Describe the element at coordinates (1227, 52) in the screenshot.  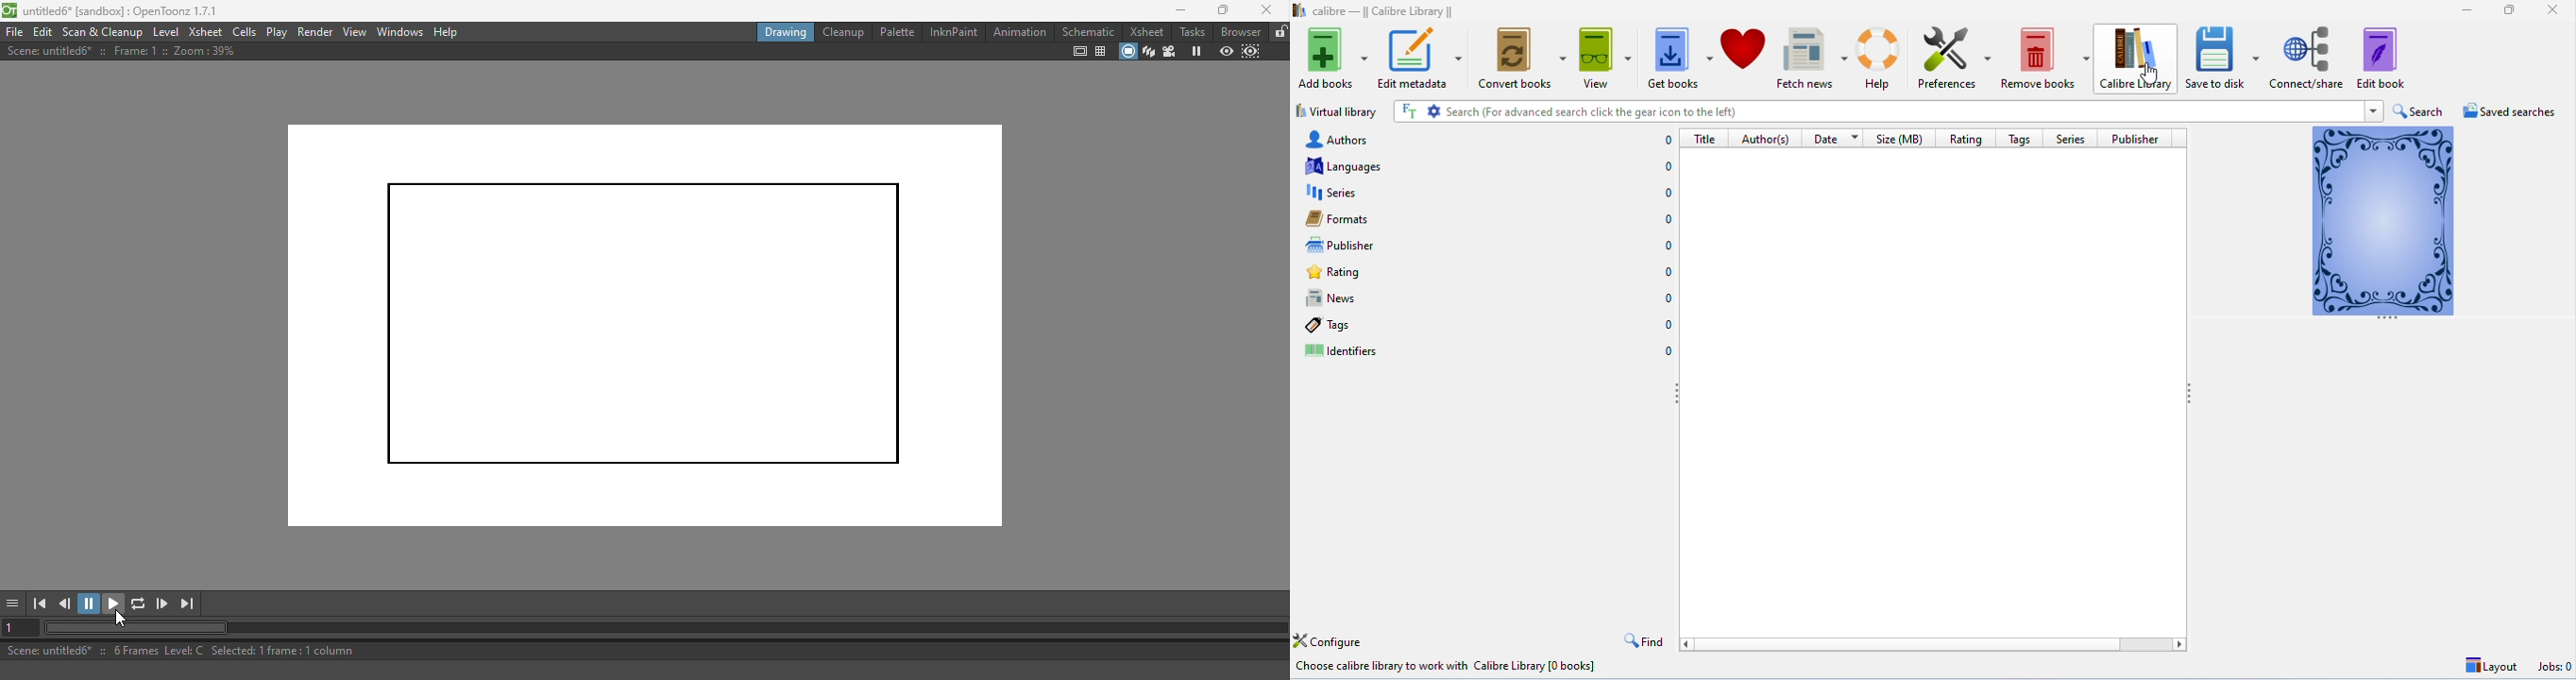
I see `Preview` at that location.